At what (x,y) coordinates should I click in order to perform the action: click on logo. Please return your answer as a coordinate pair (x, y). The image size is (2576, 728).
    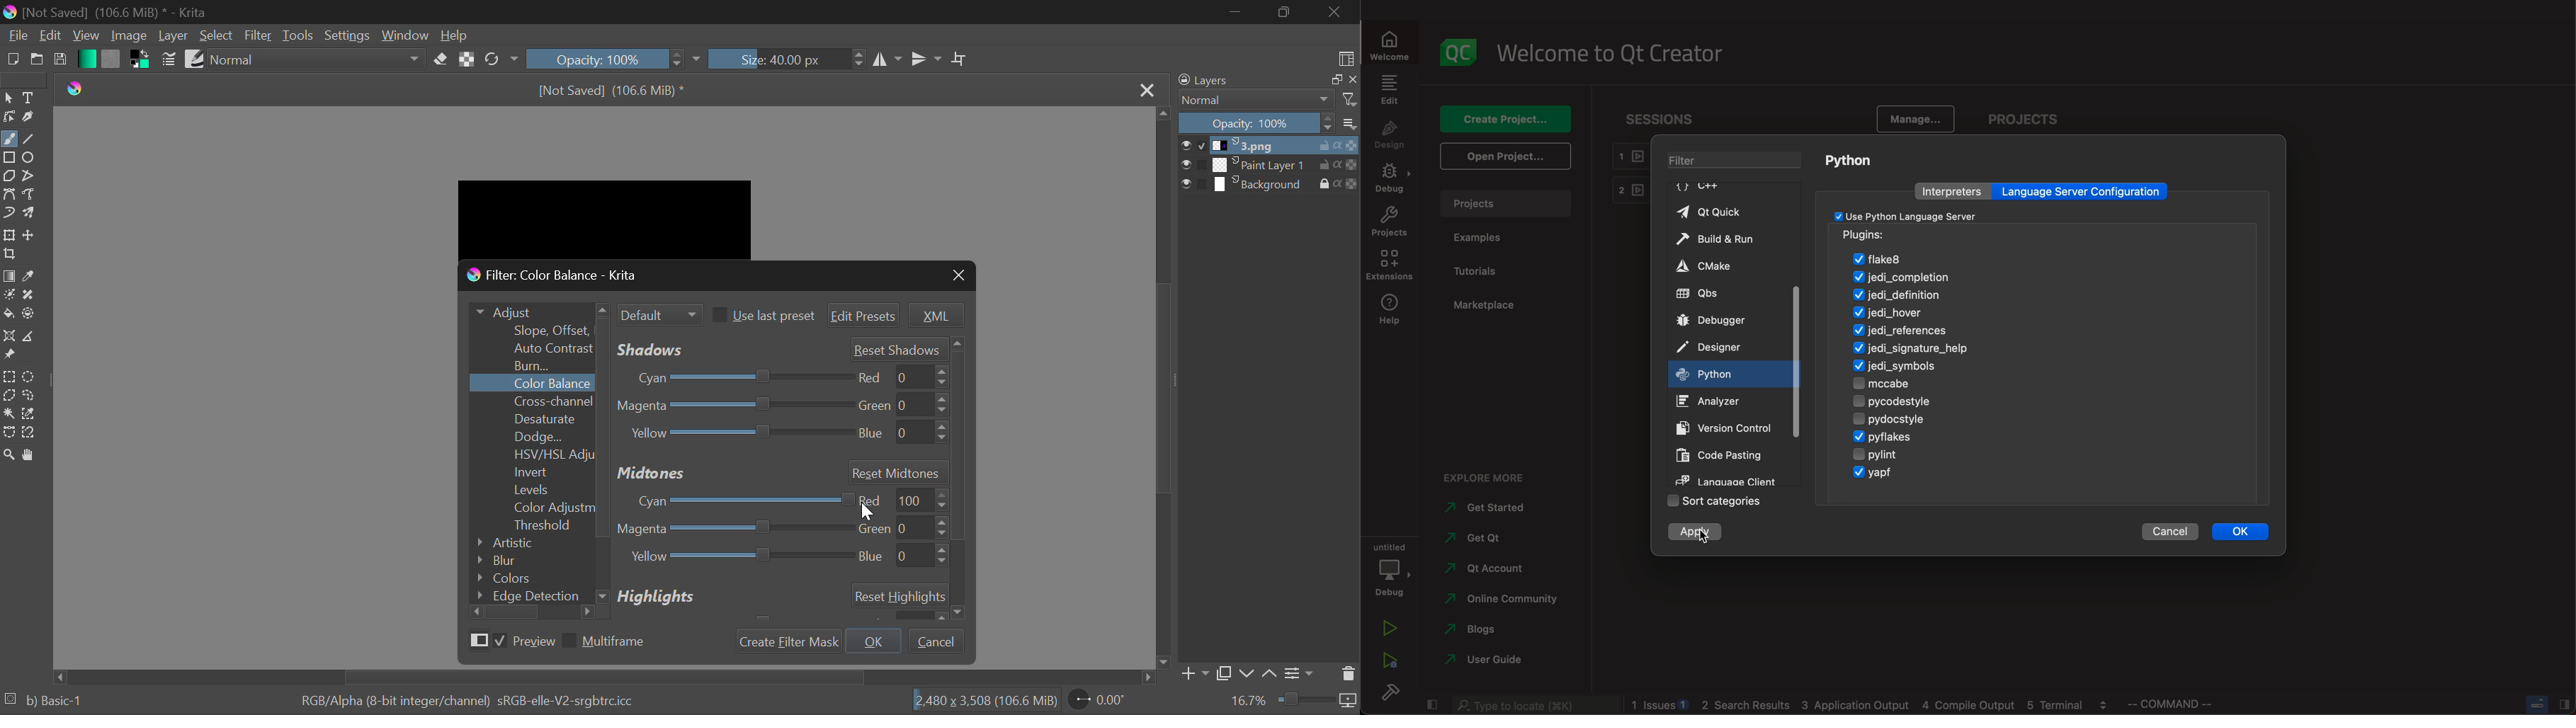
    Looking at the image, I should click on (1454, 53).